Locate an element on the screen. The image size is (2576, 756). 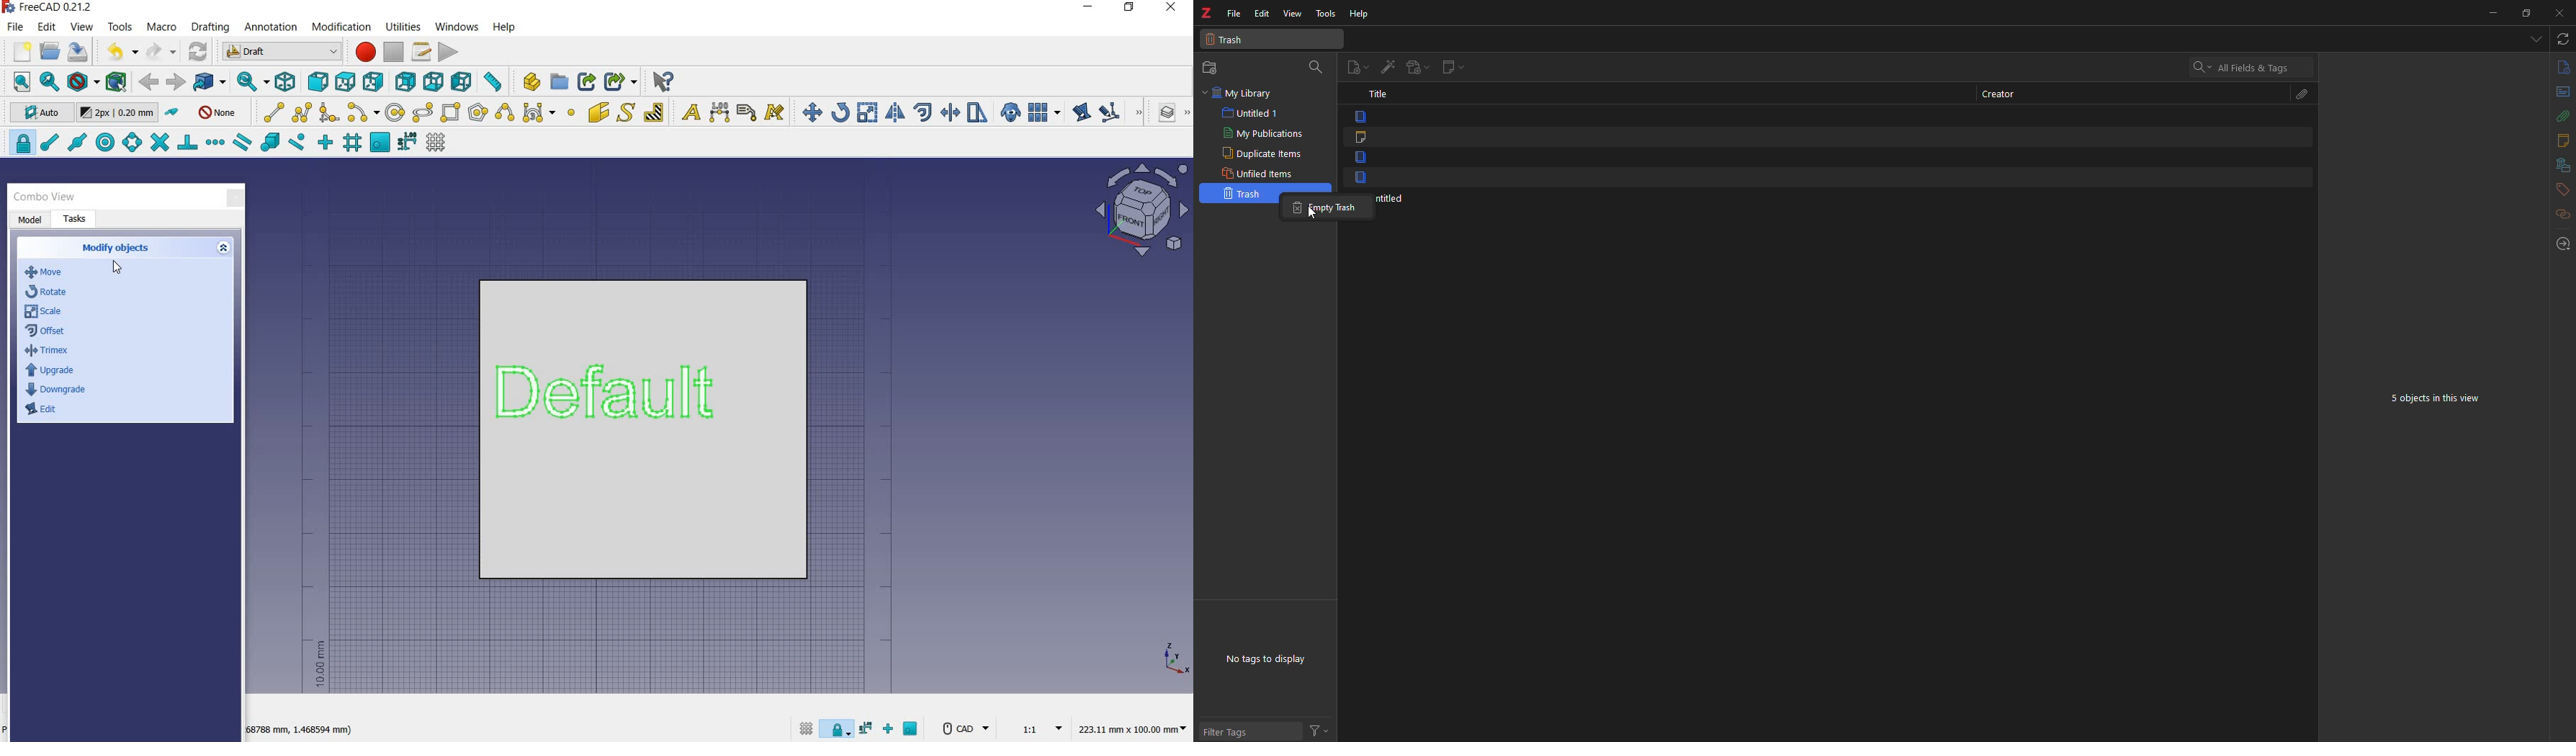
scale is located at coordinates (45, 313).